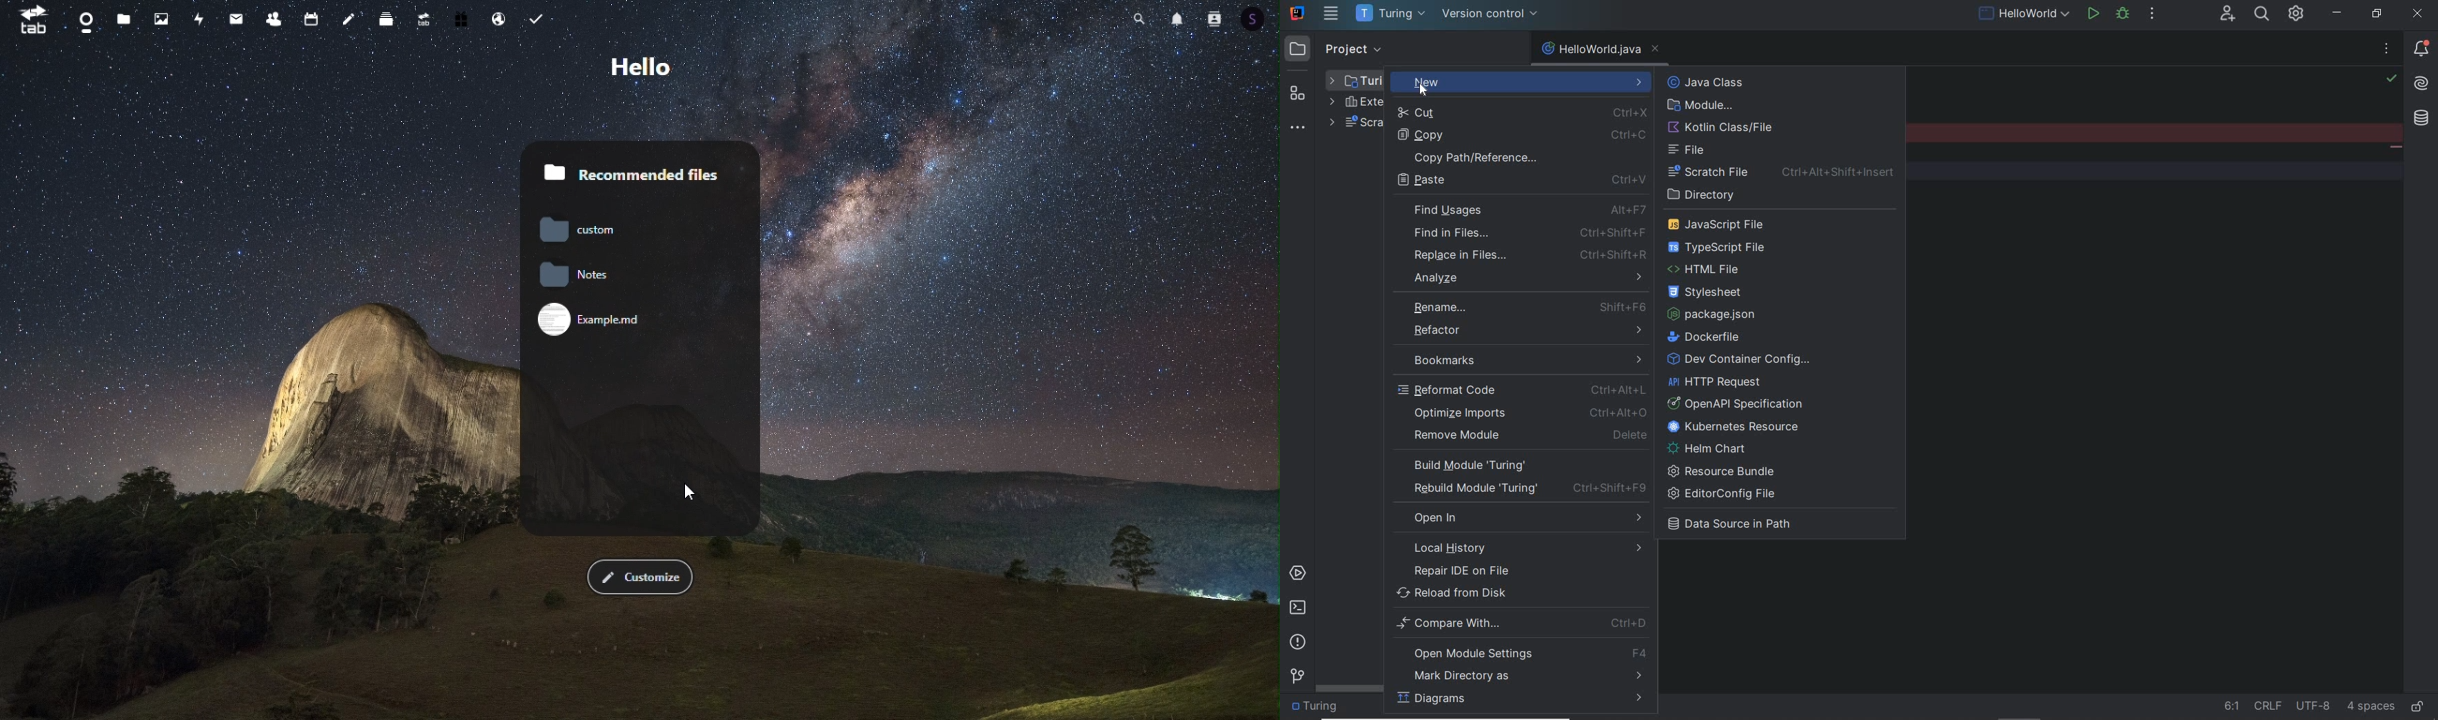 The height and width of the screenshot is (728, 2464). Describe the element at coordinates (1523, 330) in the screenshot. I see `refactor` at that location.